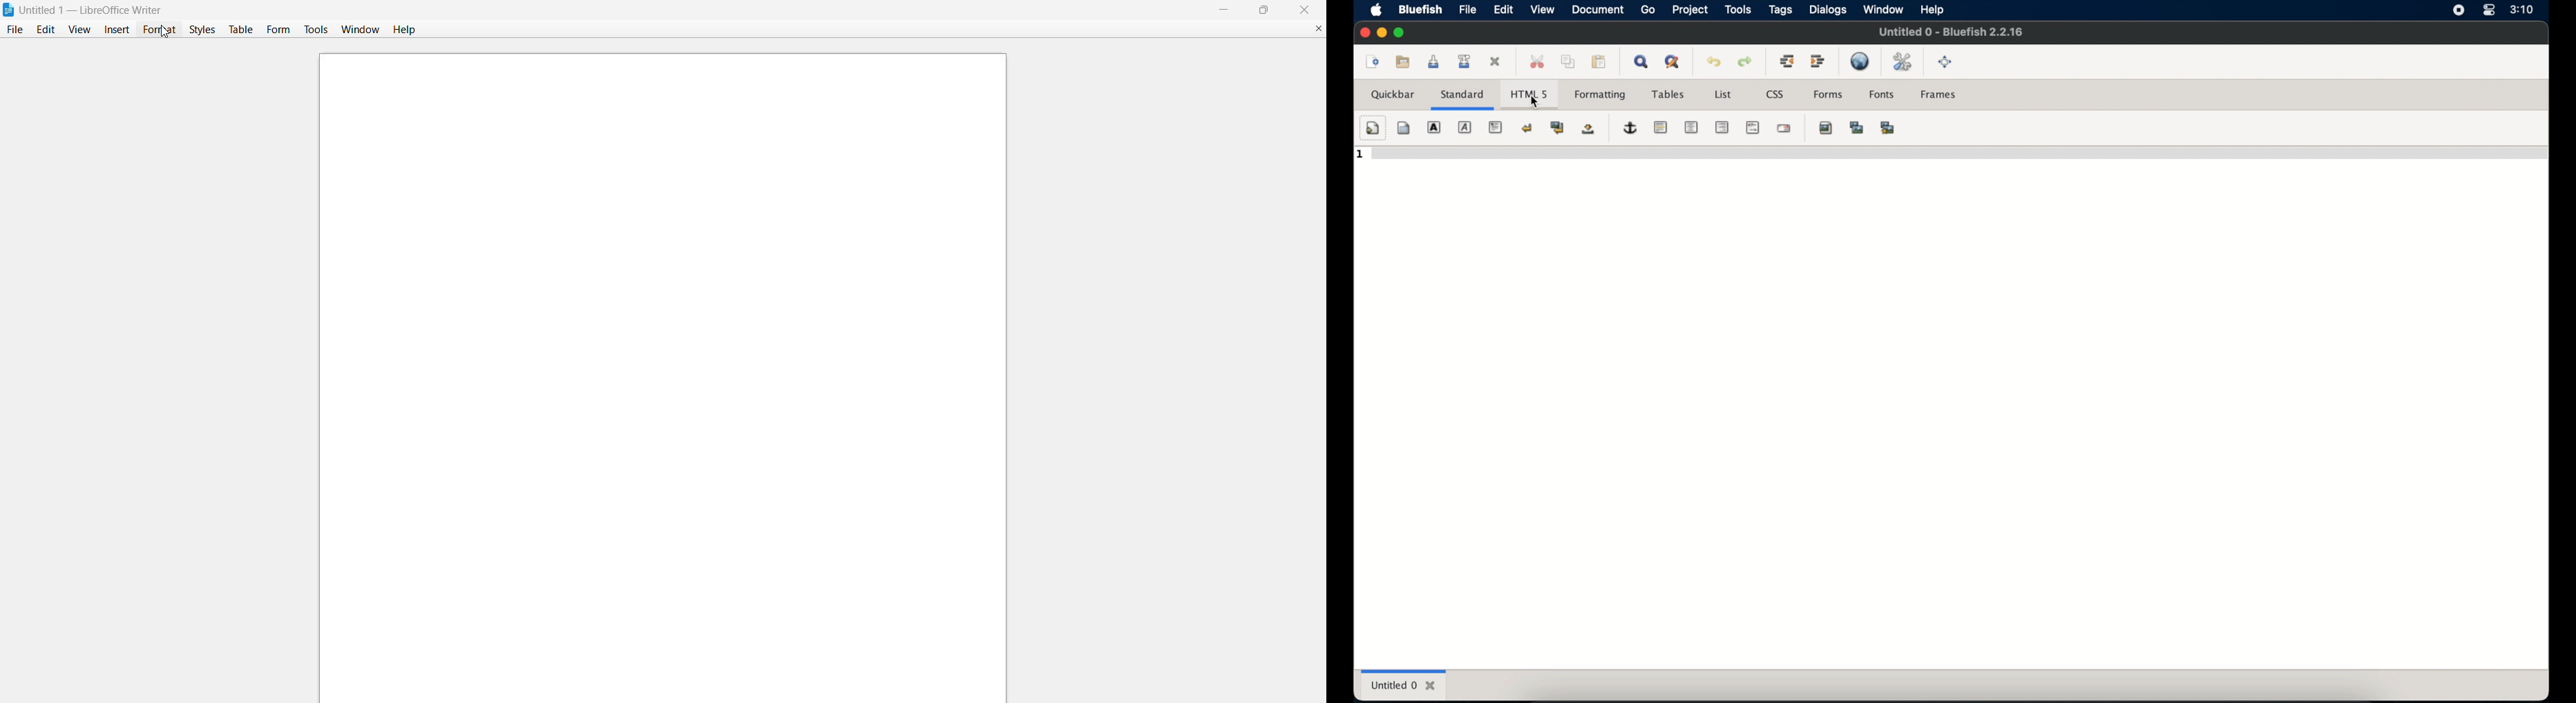 This screenshot has width=2576, height=728. I want to click on horizontal rule, so click(1660, 128).